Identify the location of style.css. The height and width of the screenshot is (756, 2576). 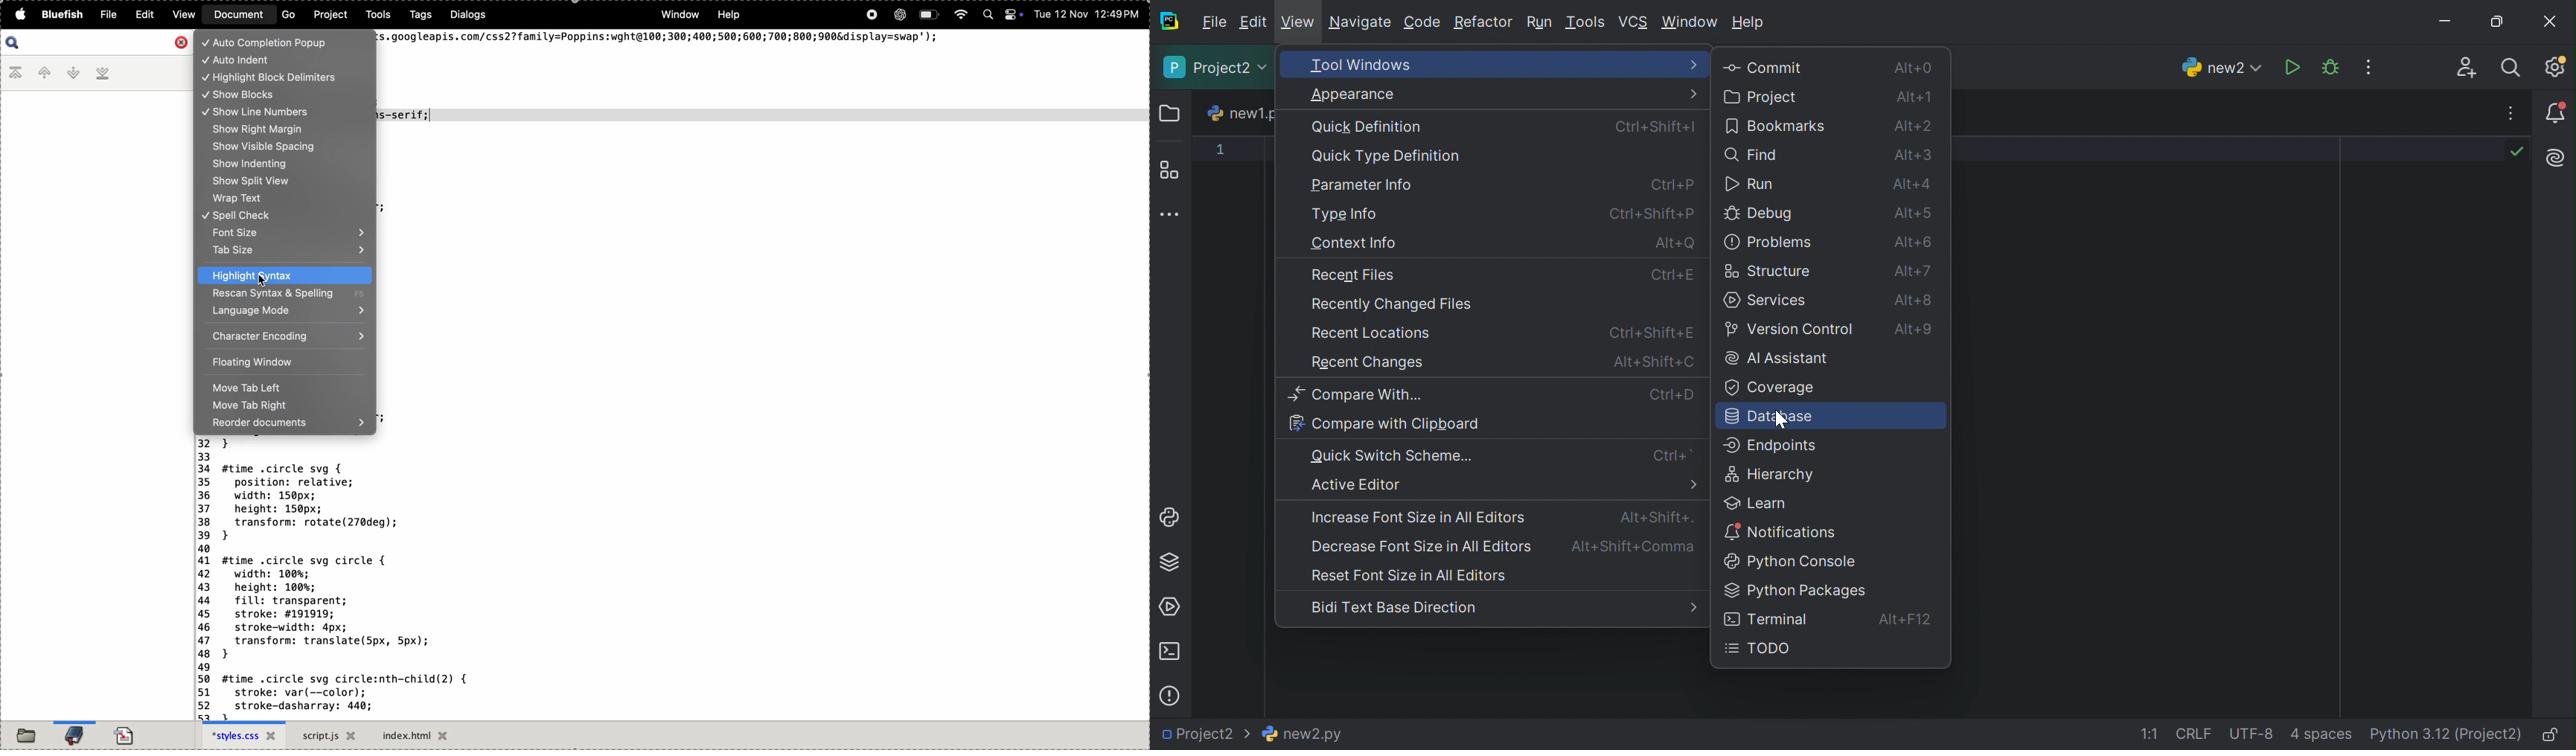
(243, 735).